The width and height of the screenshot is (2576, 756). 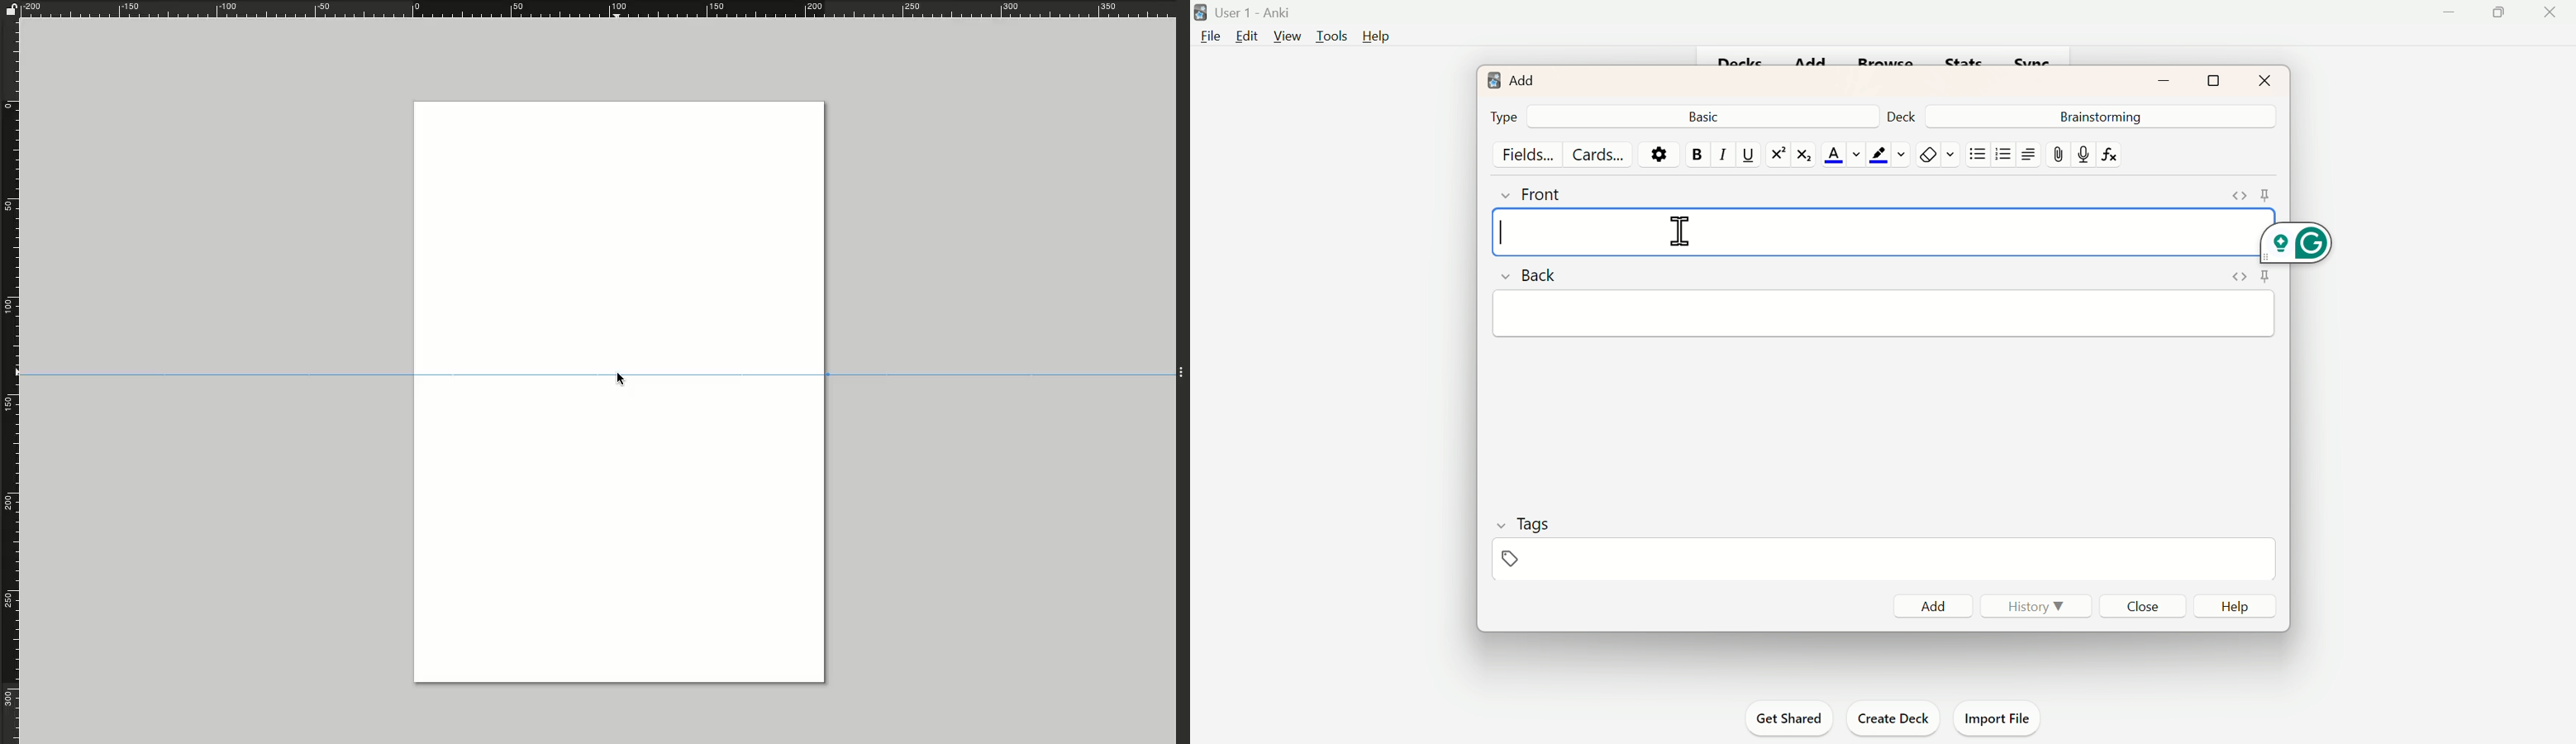 I want to click on Pins, so click(x=2247, y=277).